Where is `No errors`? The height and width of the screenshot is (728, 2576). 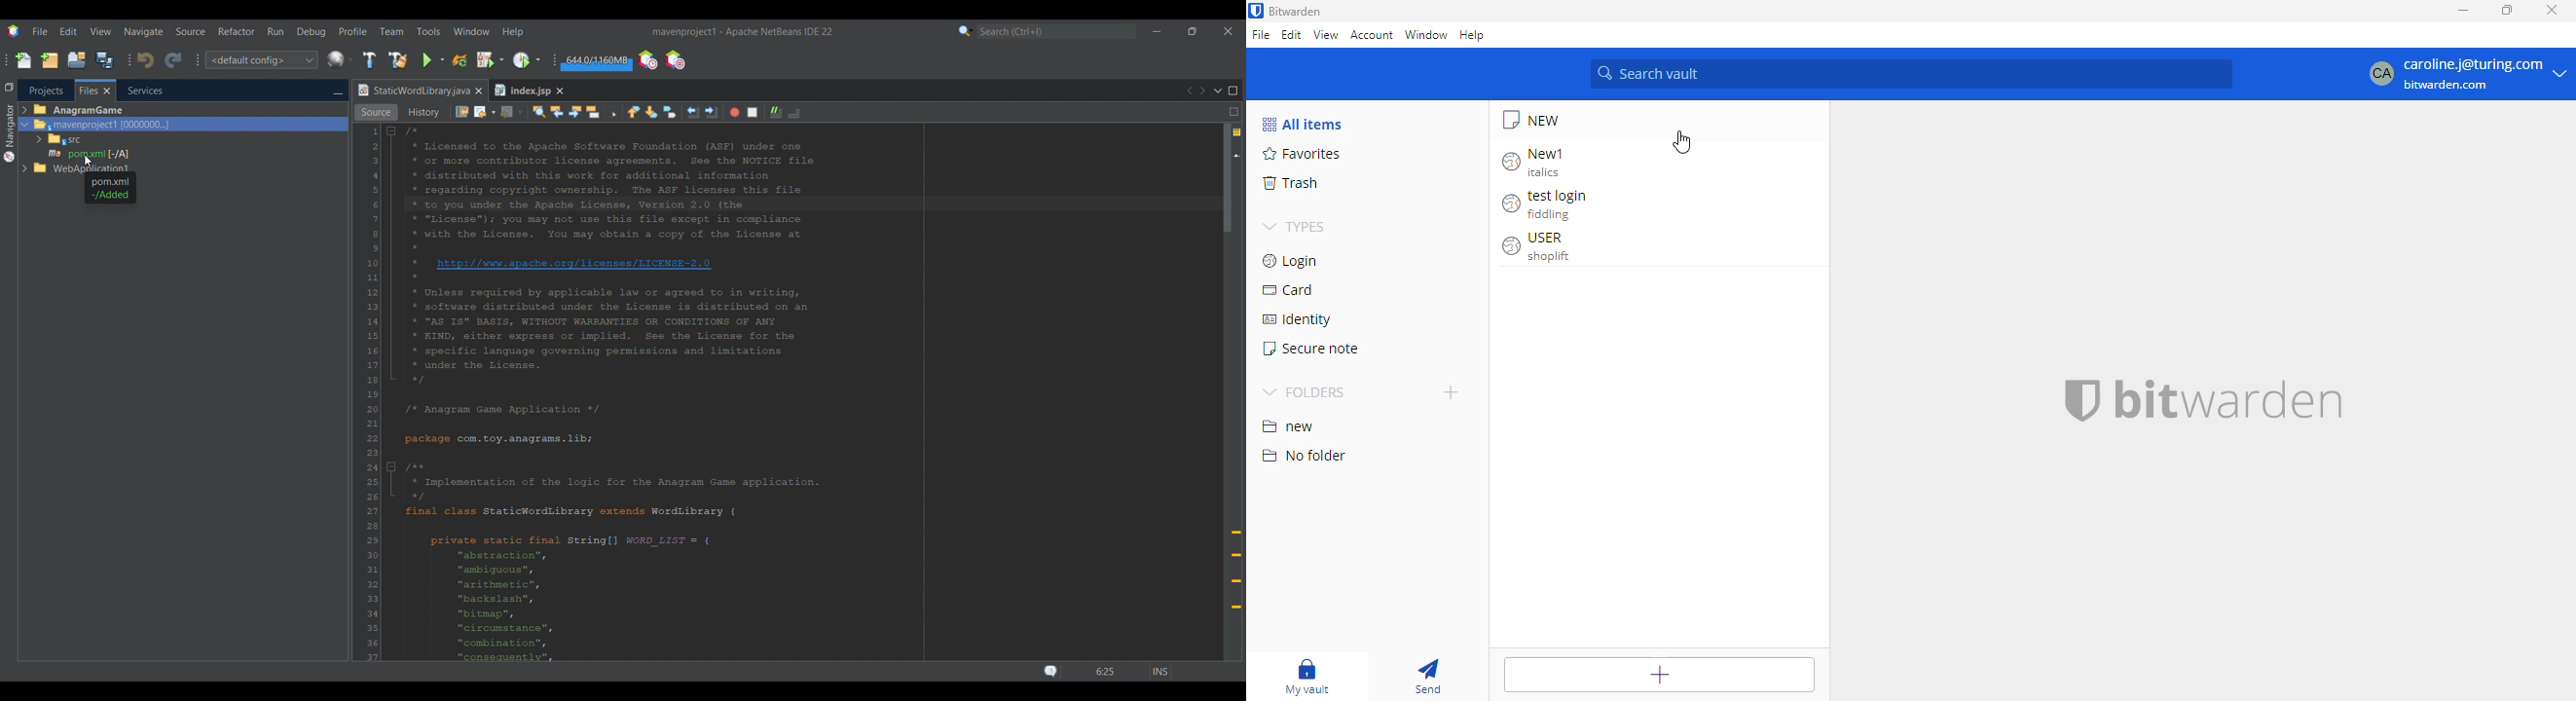 No errors is located at coordinates (1237, 132).